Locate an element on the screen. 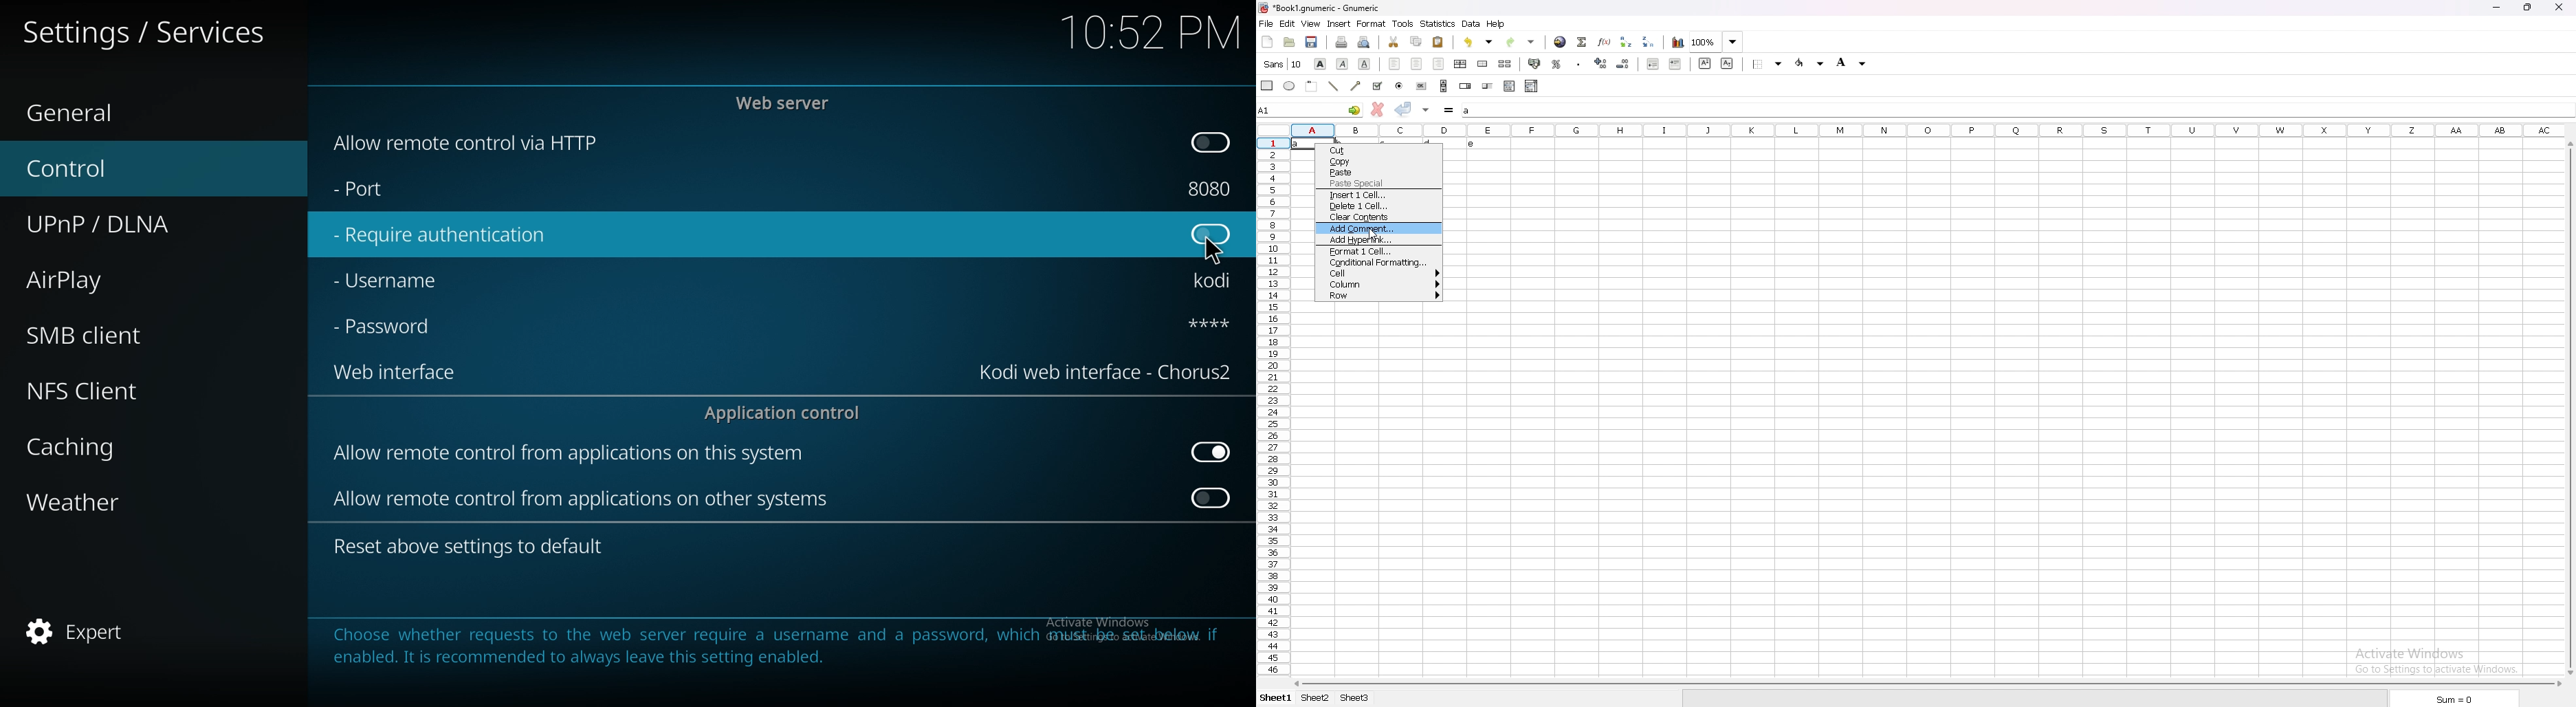 The image size is (2576, 728). border is located at coordinates (1768, 64).